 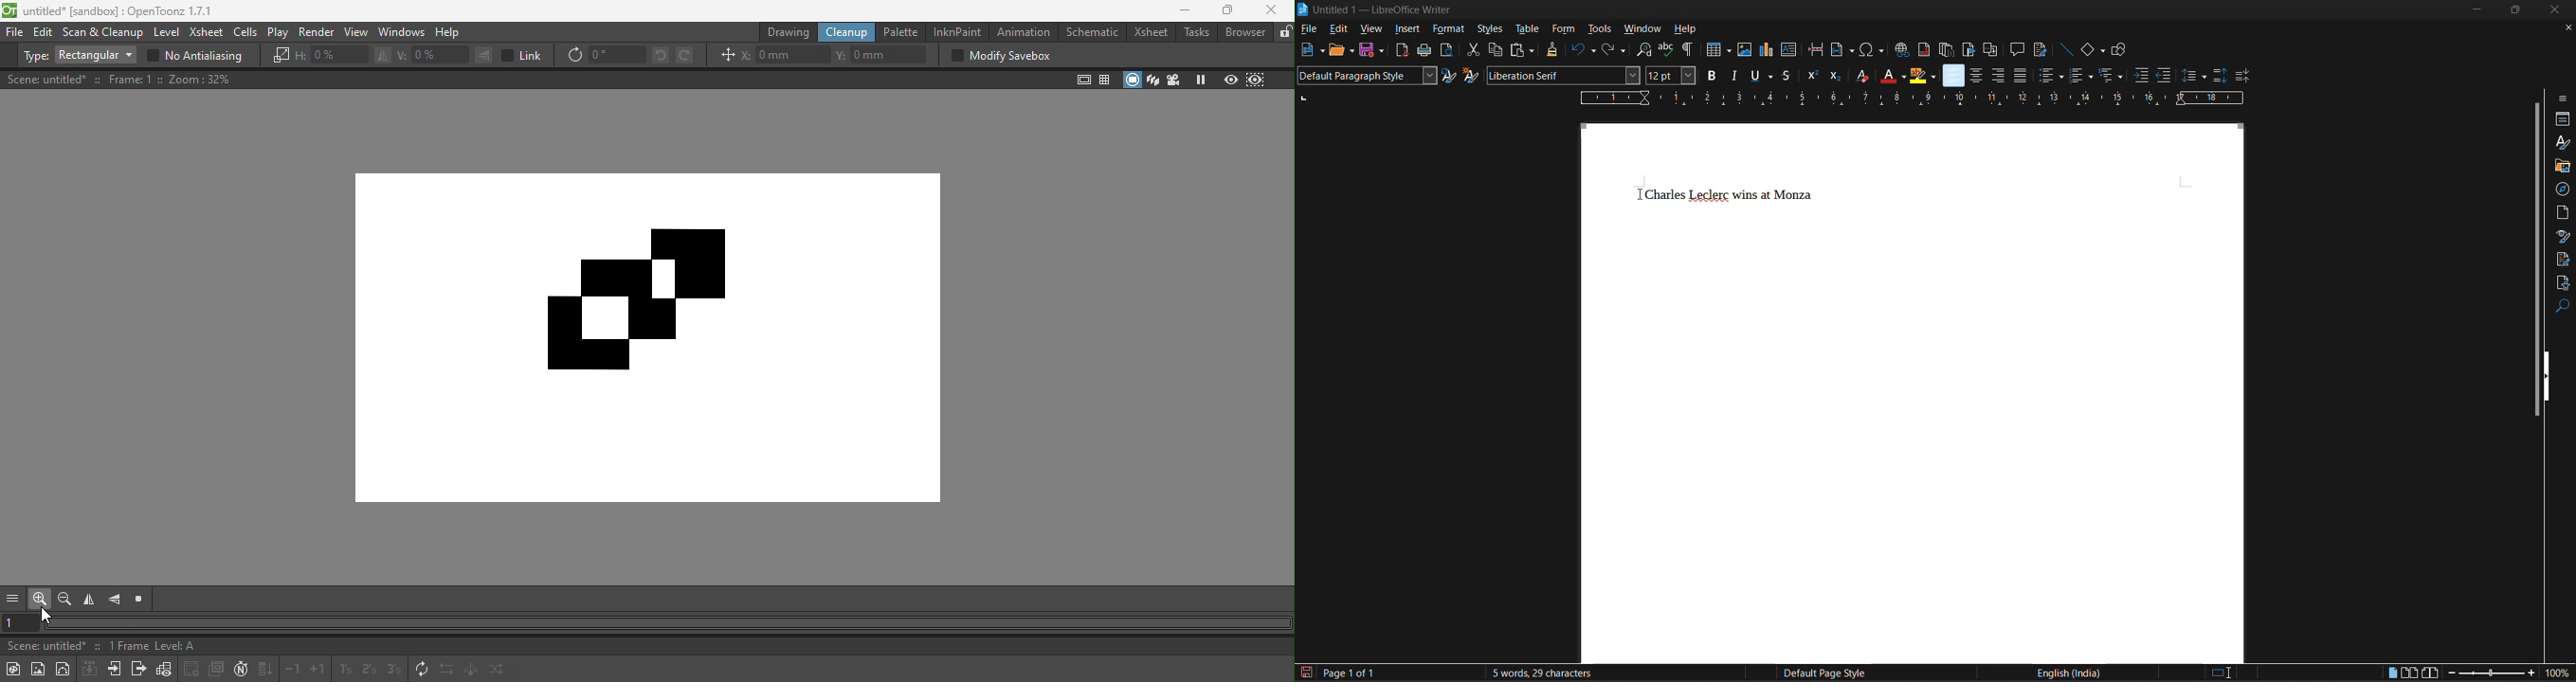 I want to click on Close sub-Xsheet, so click(x=136, y=671).